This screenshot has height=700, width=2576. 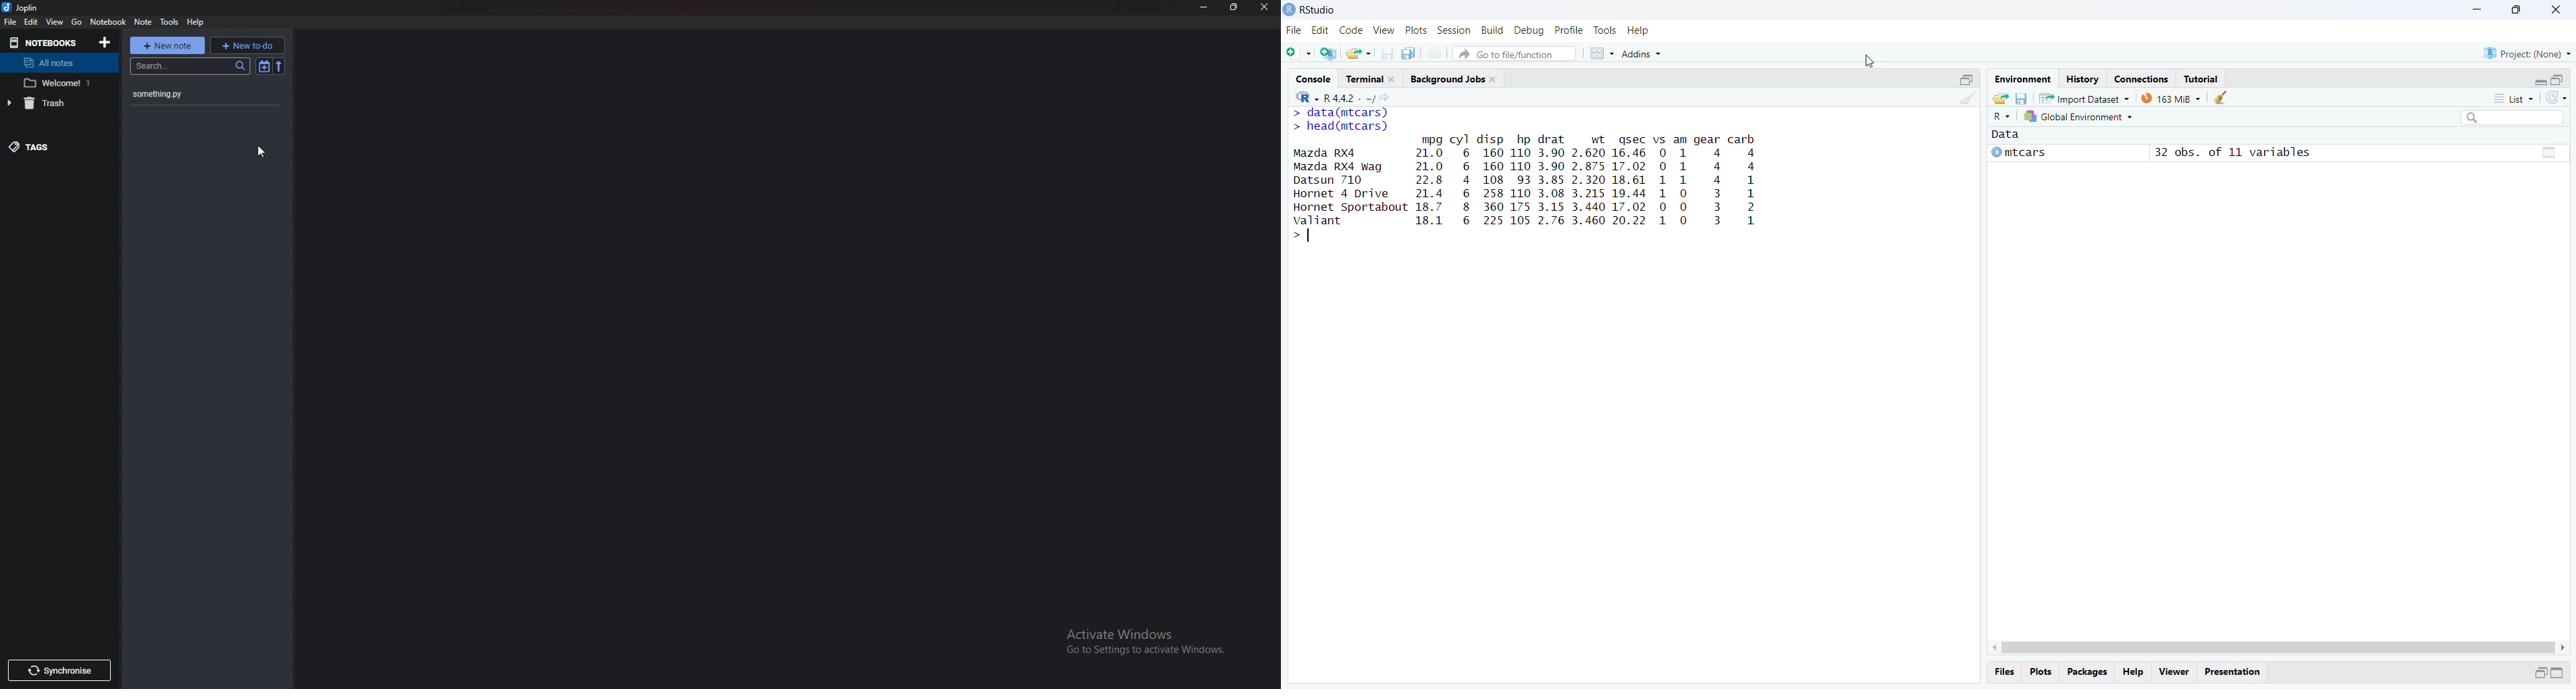 What do you see at coordinates (2085, 98) in the screenshot?
I see `Import Dataset` at bounding box center [2085, 98].